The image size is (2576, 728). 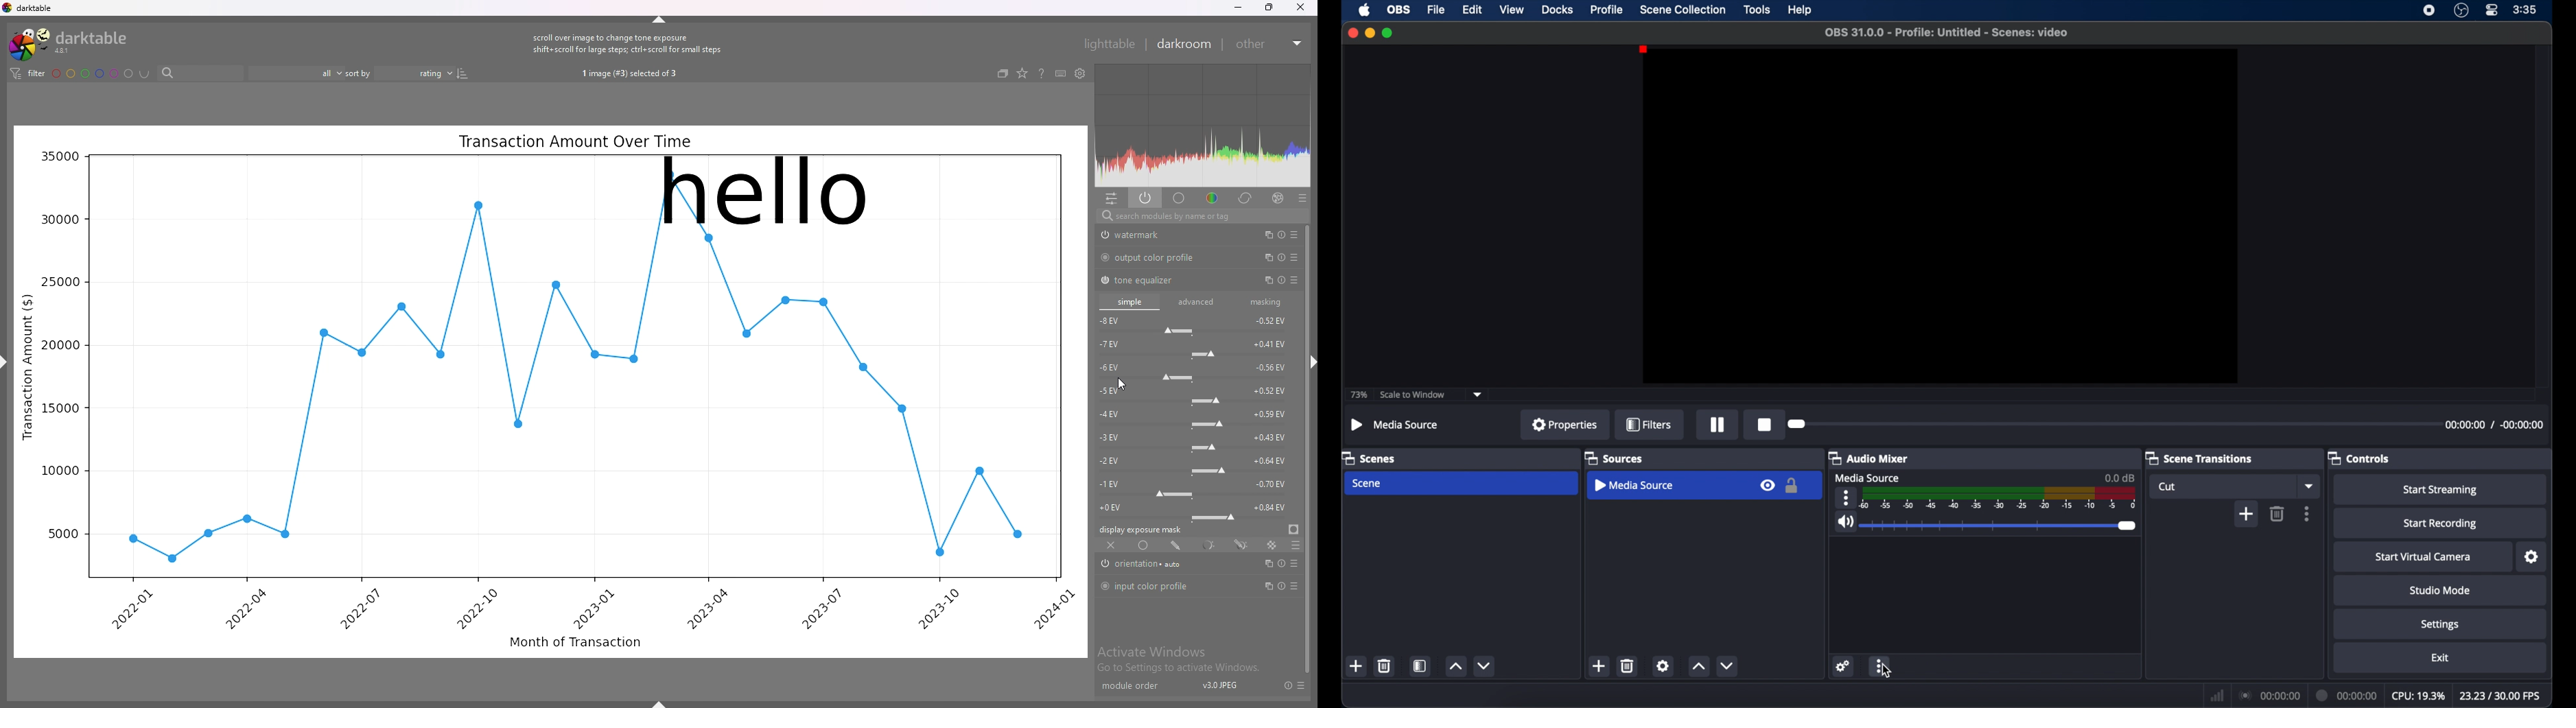 What do you see at coordinates (1285, 685) in the screenshot?
I see `reset` at bounding box center [1285, 685].